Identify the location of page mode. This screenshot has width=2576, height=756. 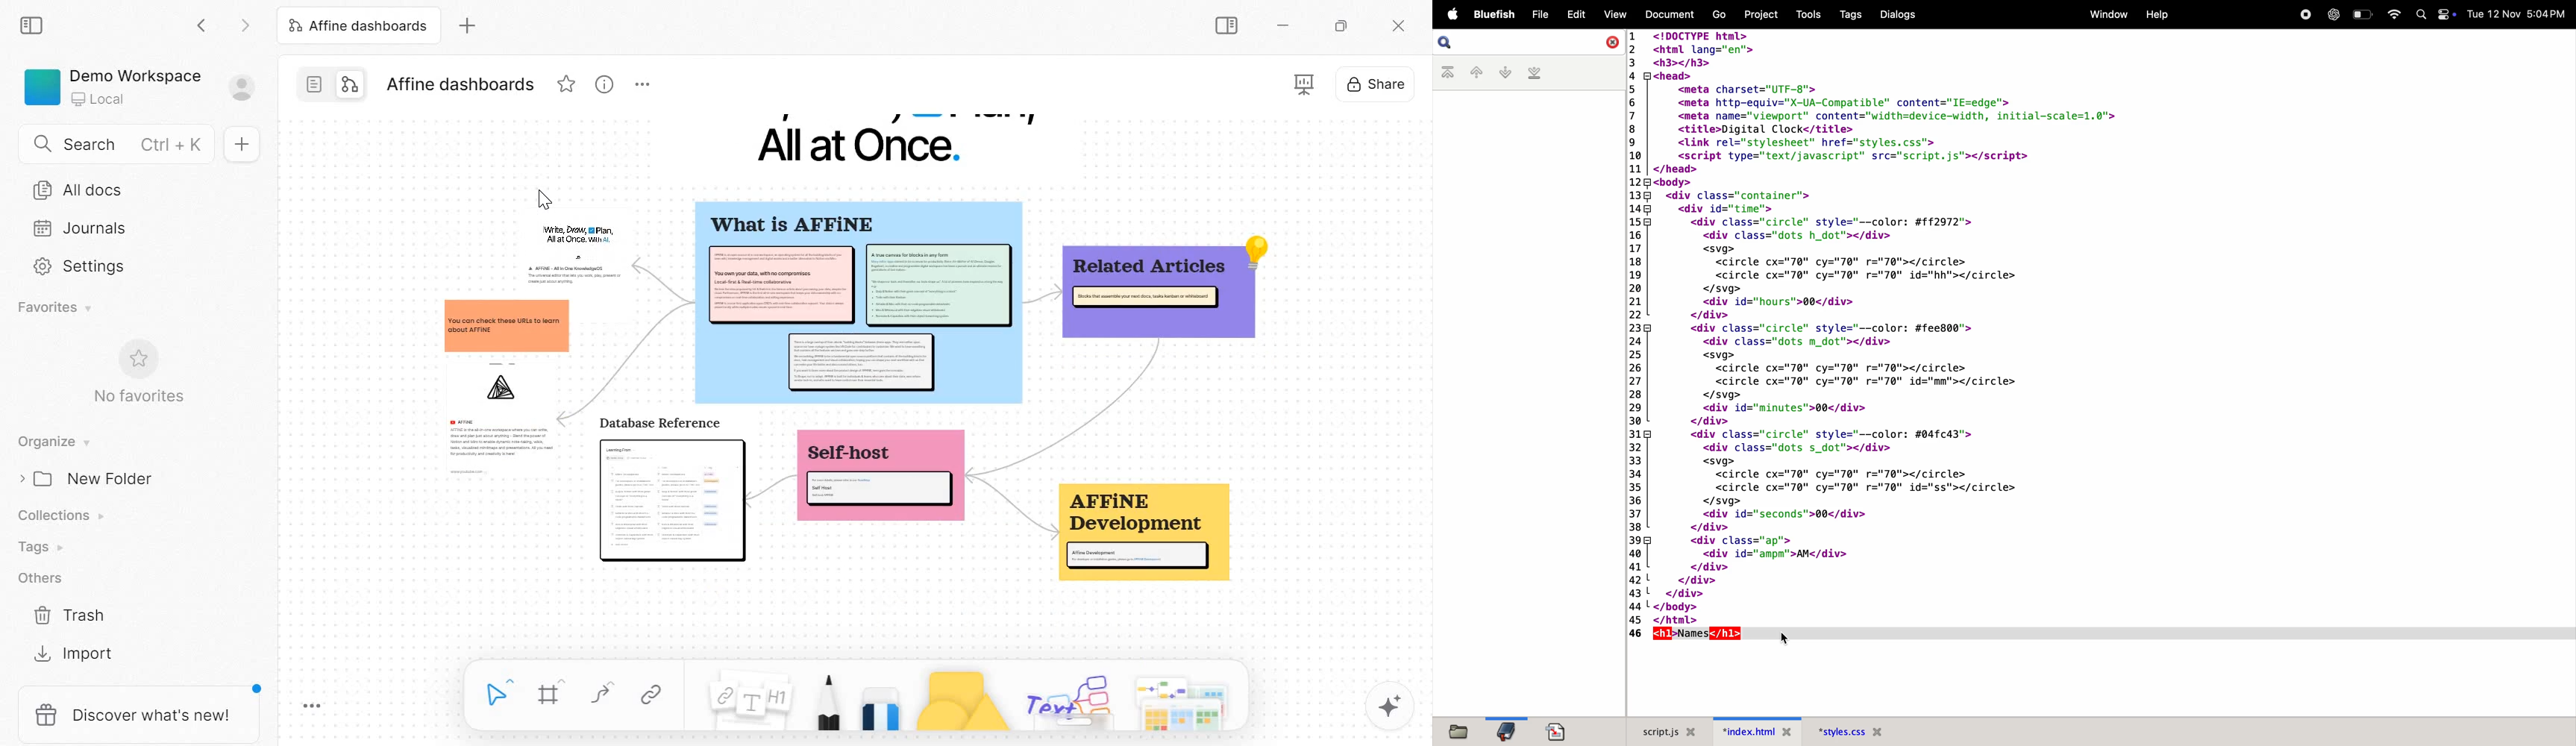
(314, 84).